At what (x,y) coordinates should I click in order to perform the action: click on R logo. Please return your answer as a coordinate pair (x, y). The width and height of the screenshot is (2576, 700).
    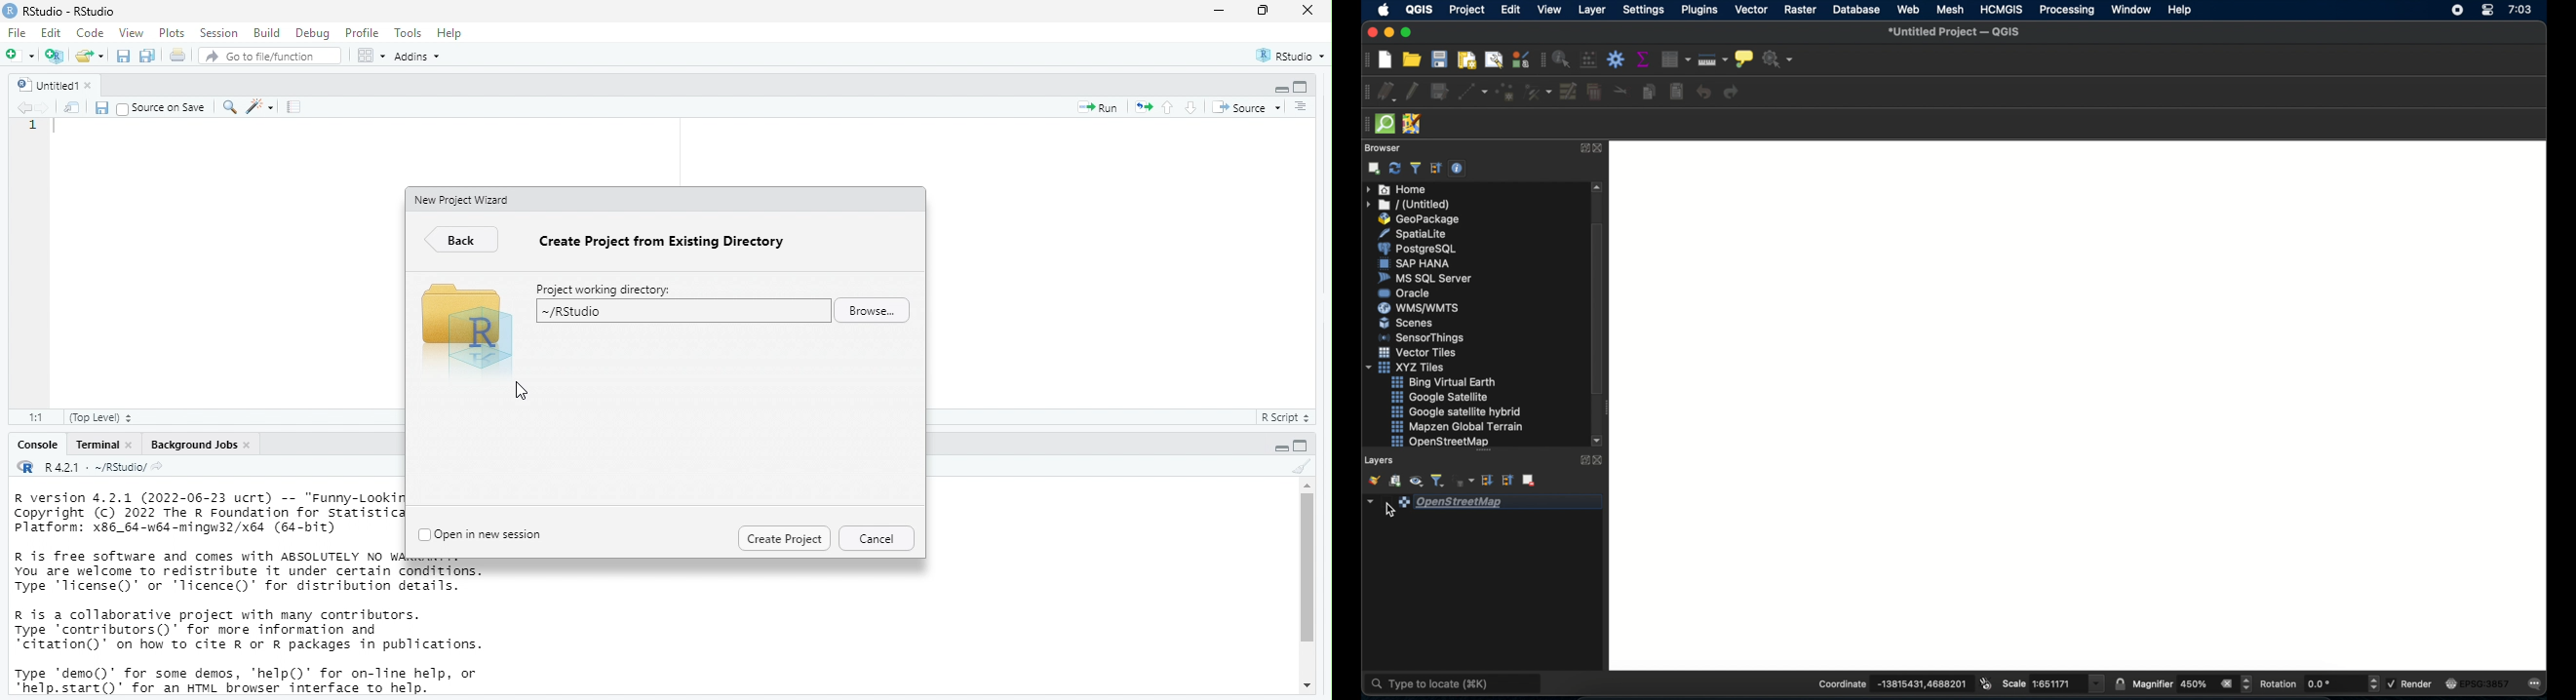
    Looking at the image, I should click on (24, 467).